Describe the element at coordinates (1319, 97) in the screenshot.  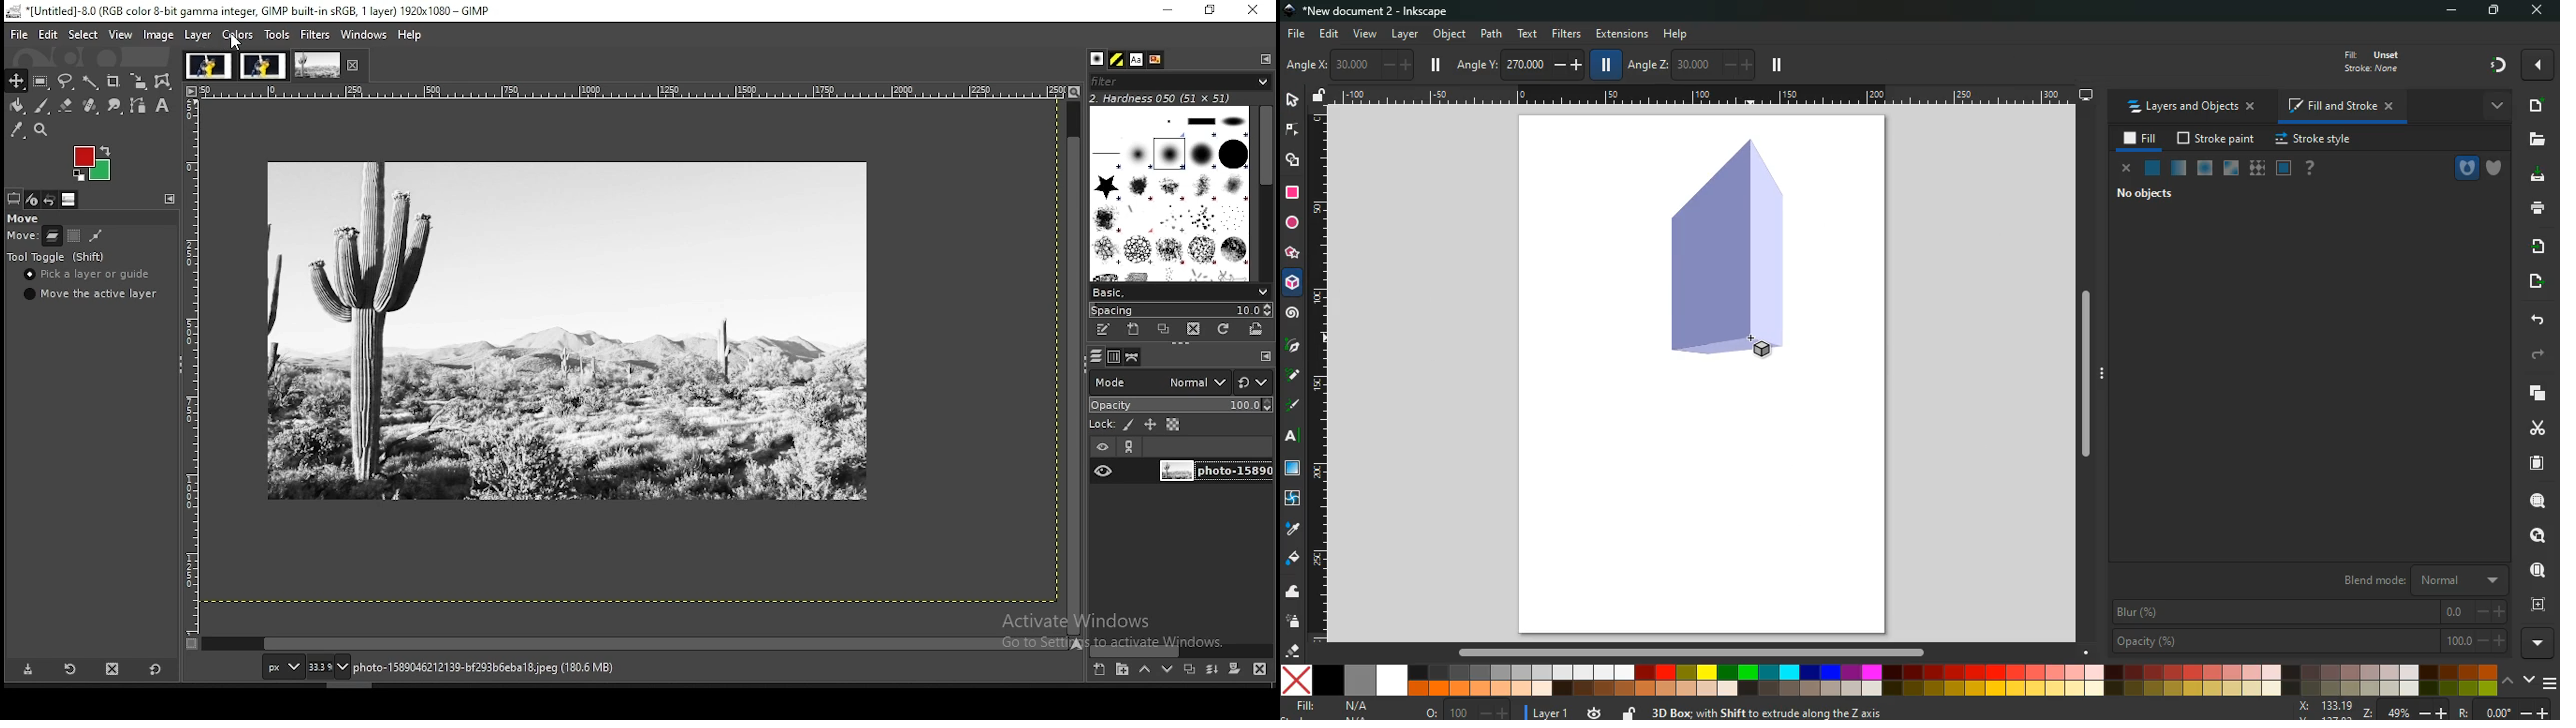
I see `unlock` at that location.